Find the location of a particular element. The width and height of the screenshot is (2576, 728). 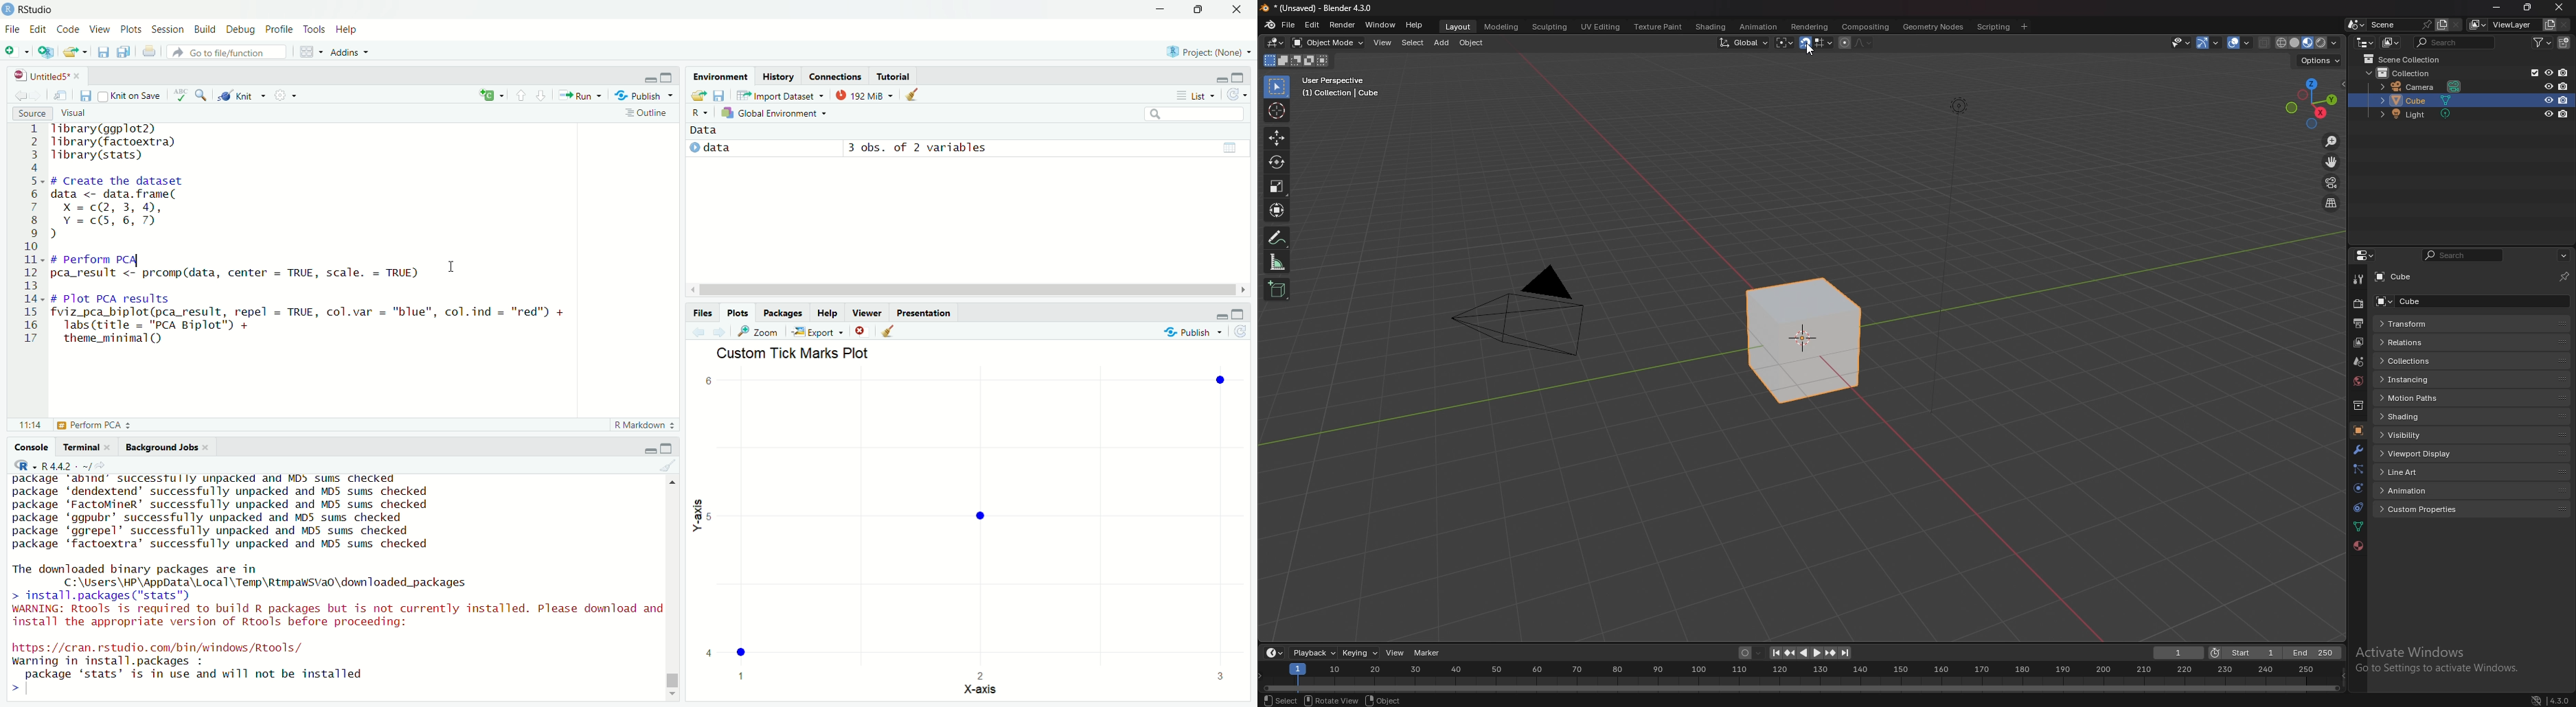

start is located at coordinates (2244, 653).